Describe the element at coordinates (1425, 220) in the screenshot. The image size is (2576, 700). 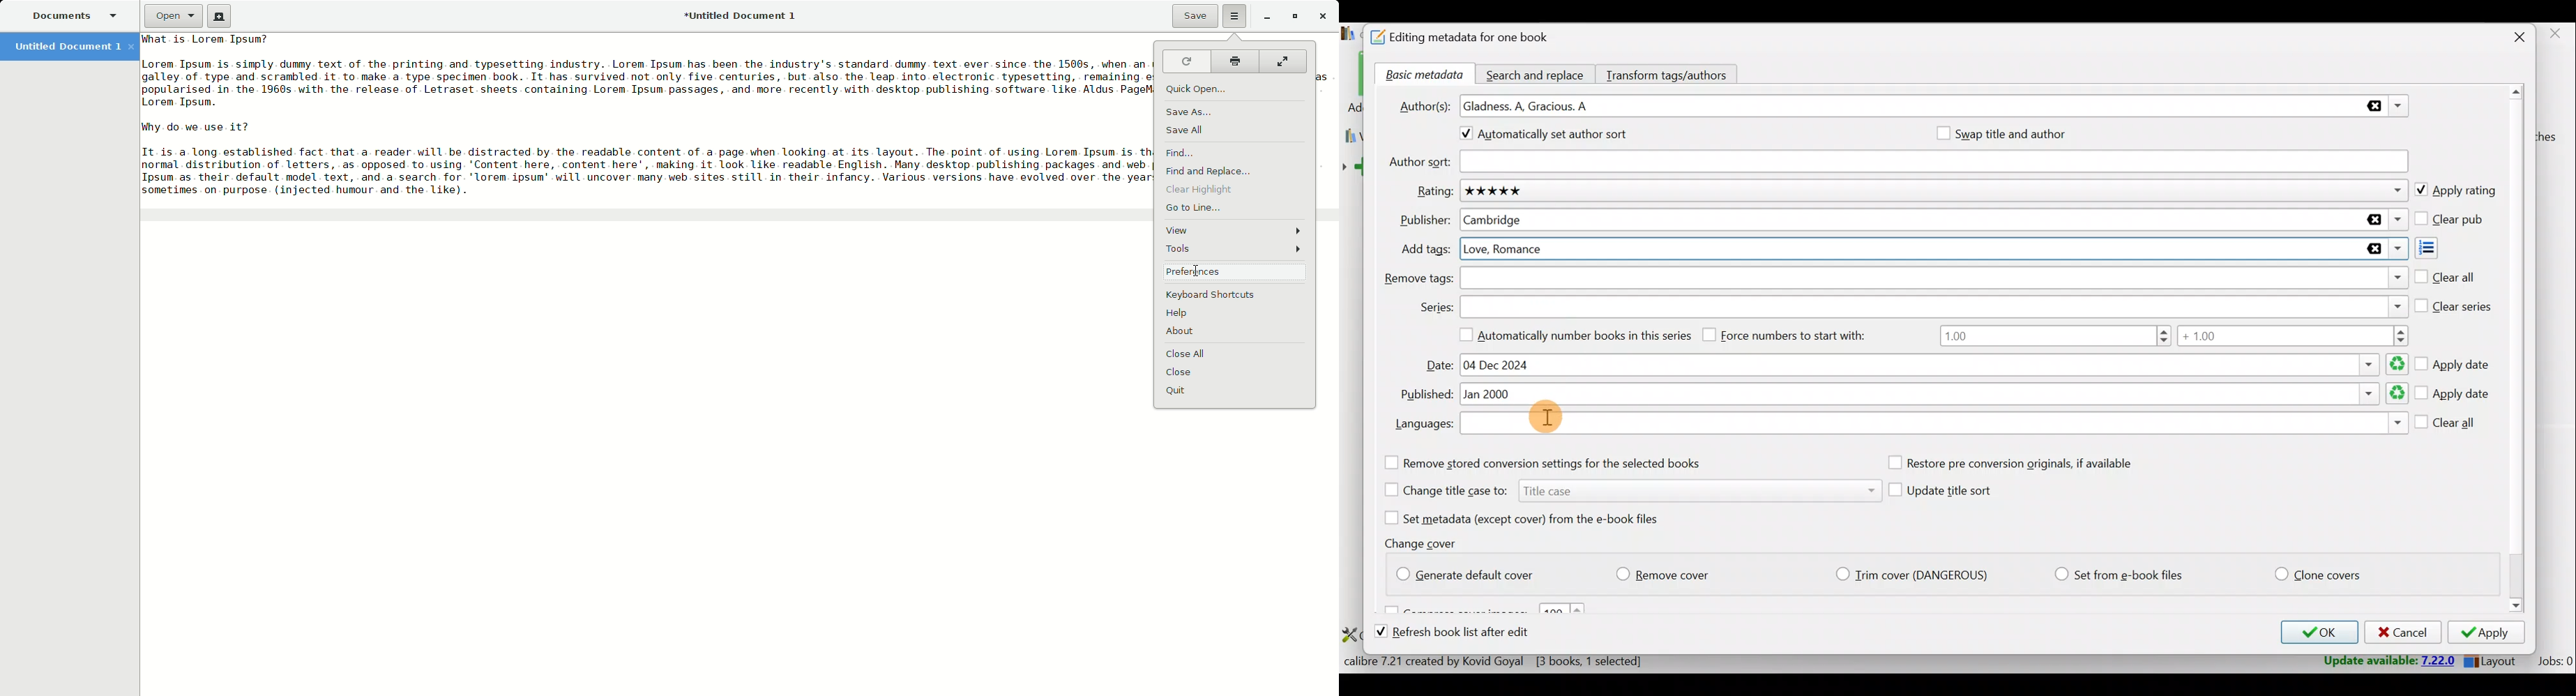
I see `Publisher:` at that location.